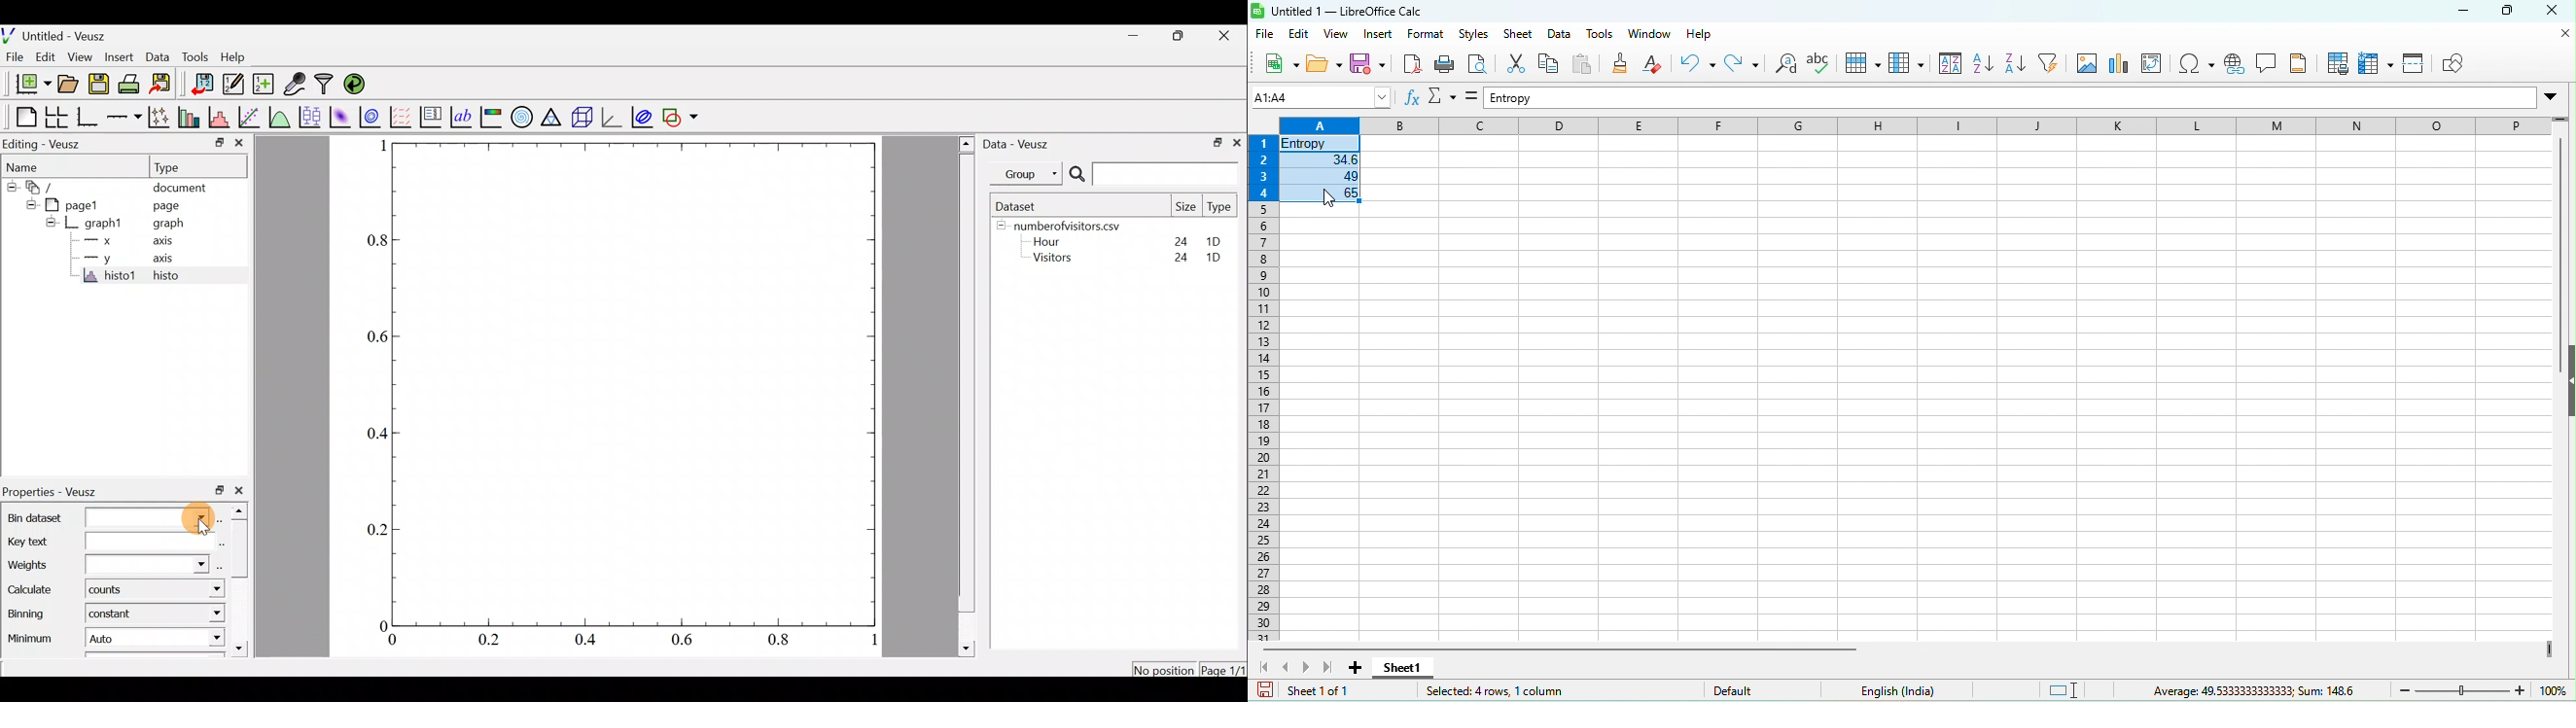 The height and width of the screenshot is (728, 2576). What do you see at coordinates (377, 337) in the screenshot?
I see `0.6` at bounding box center [377, 337].